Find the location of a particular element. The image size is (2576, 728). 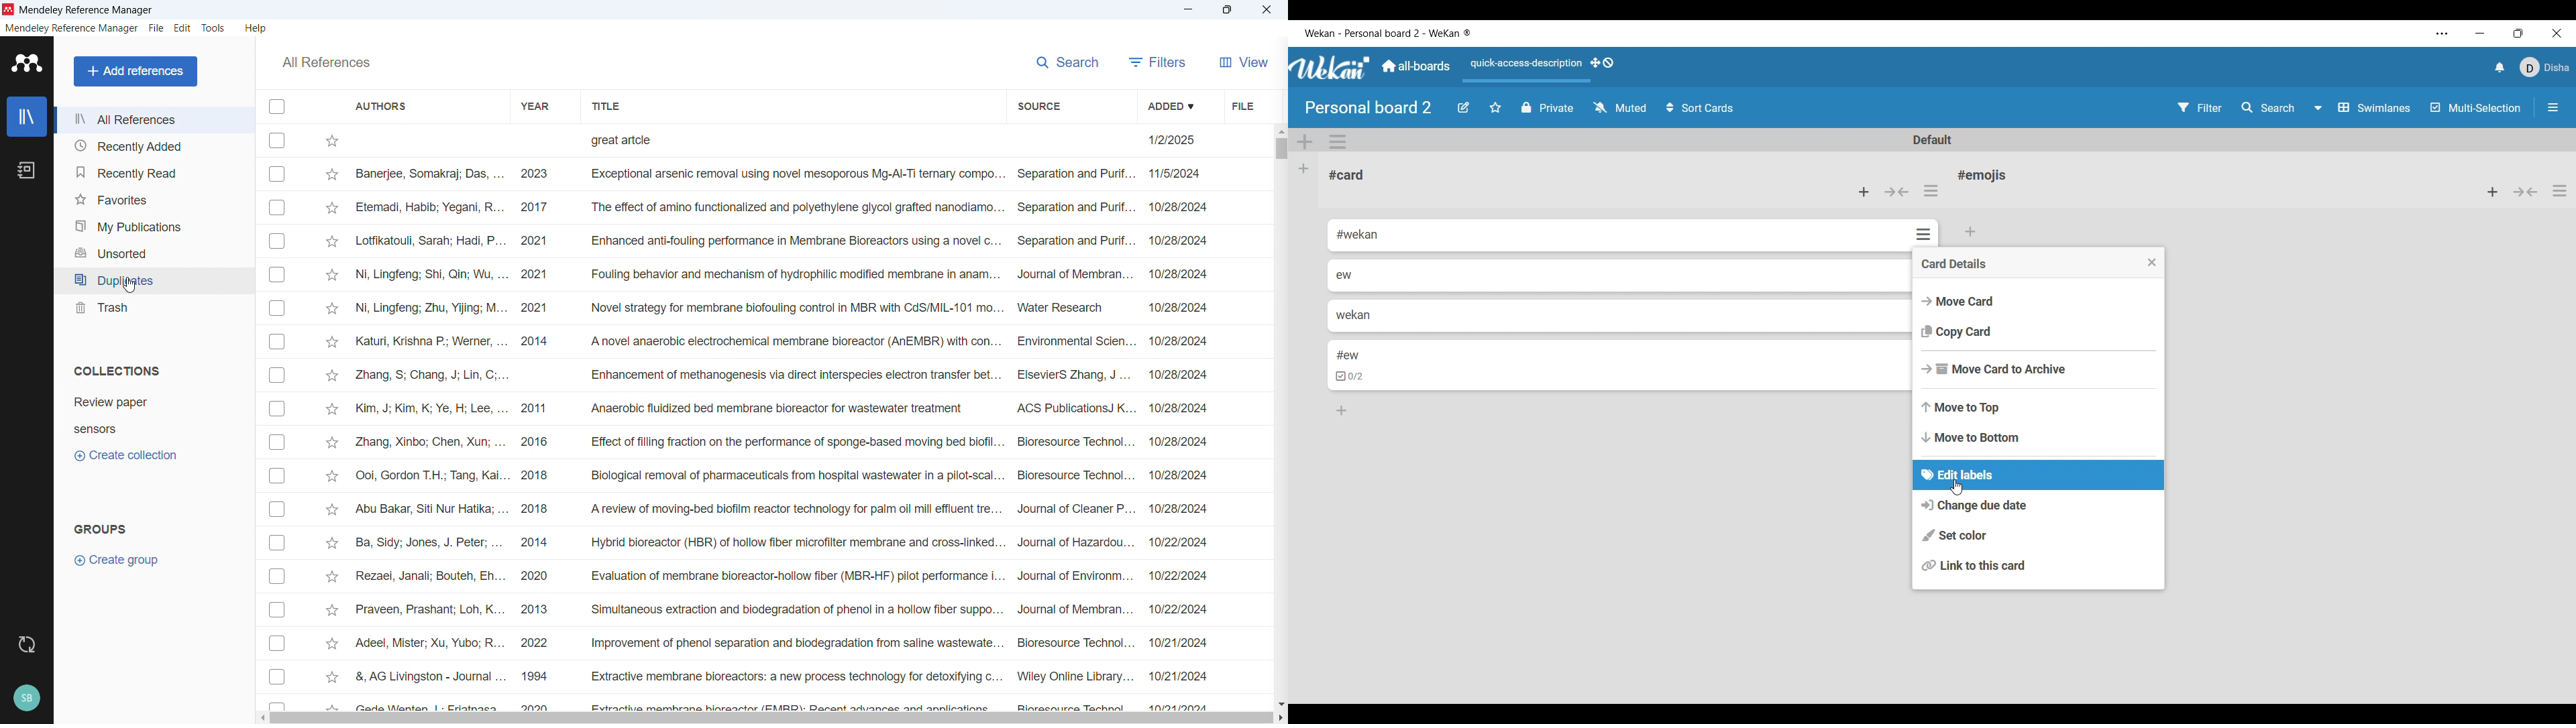

Notebook  is located at coordinates (27, 170).